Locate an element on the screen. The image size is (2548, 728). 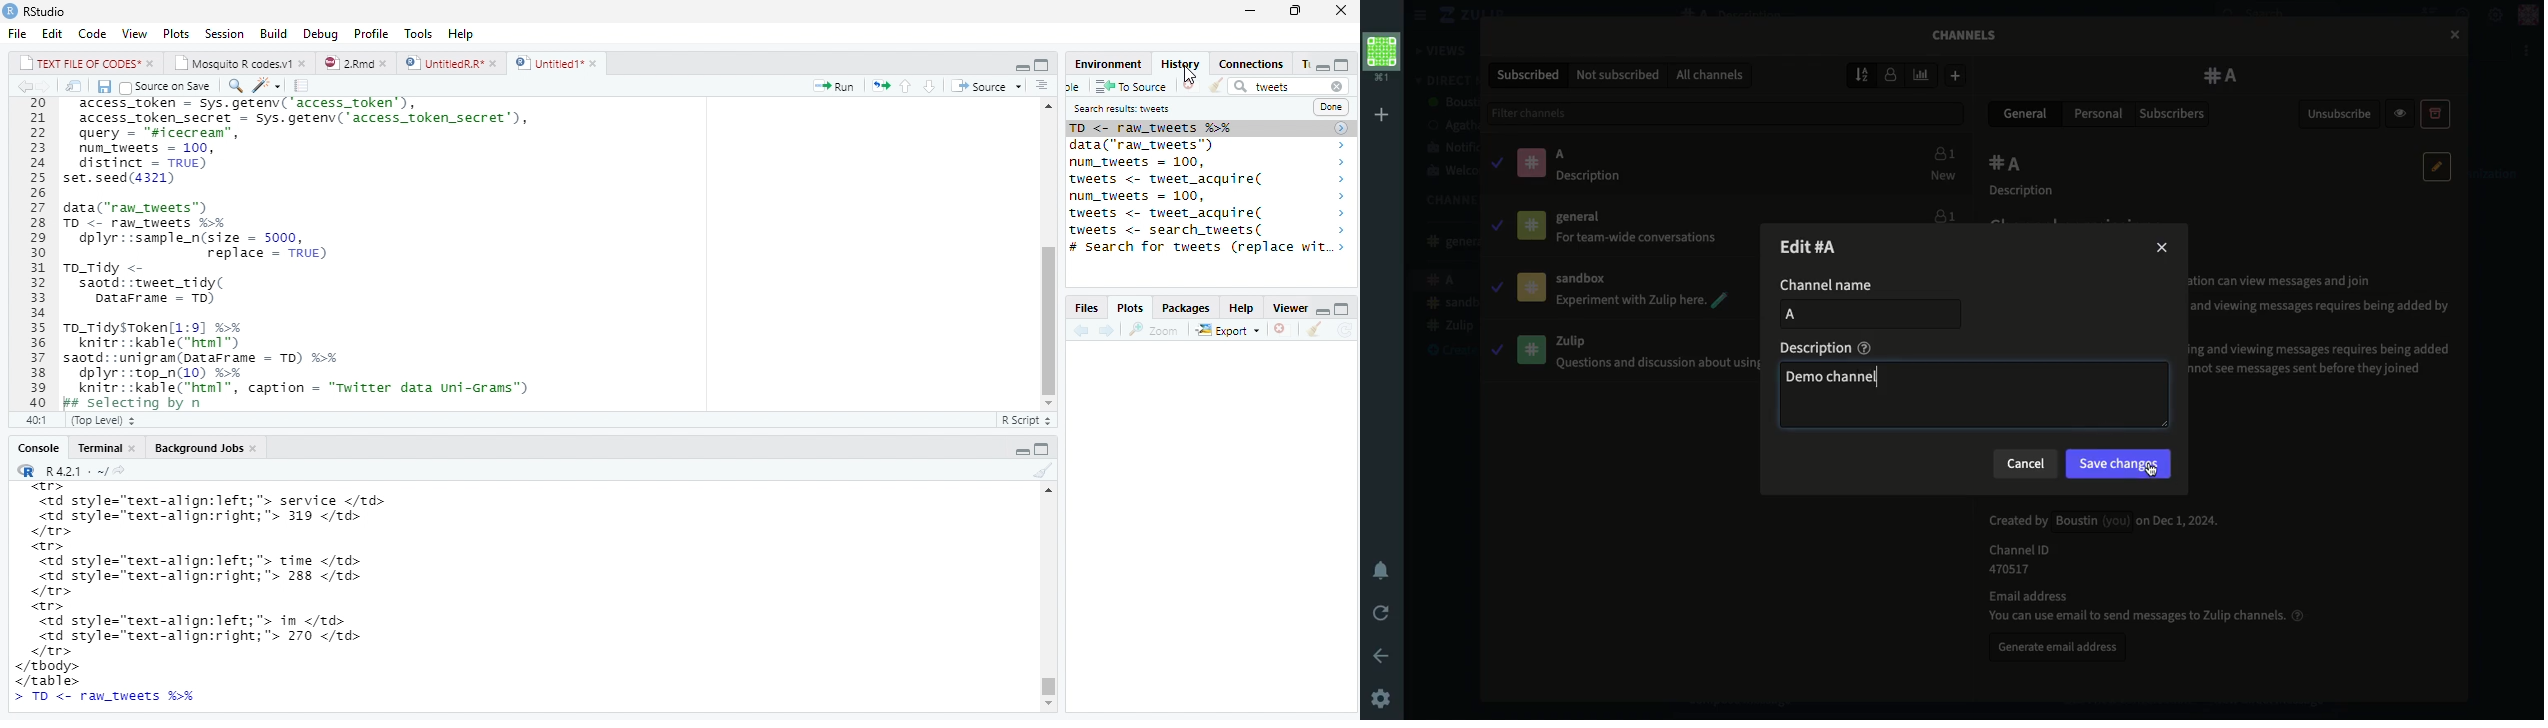
Description is located at coordinates (1813, 348).